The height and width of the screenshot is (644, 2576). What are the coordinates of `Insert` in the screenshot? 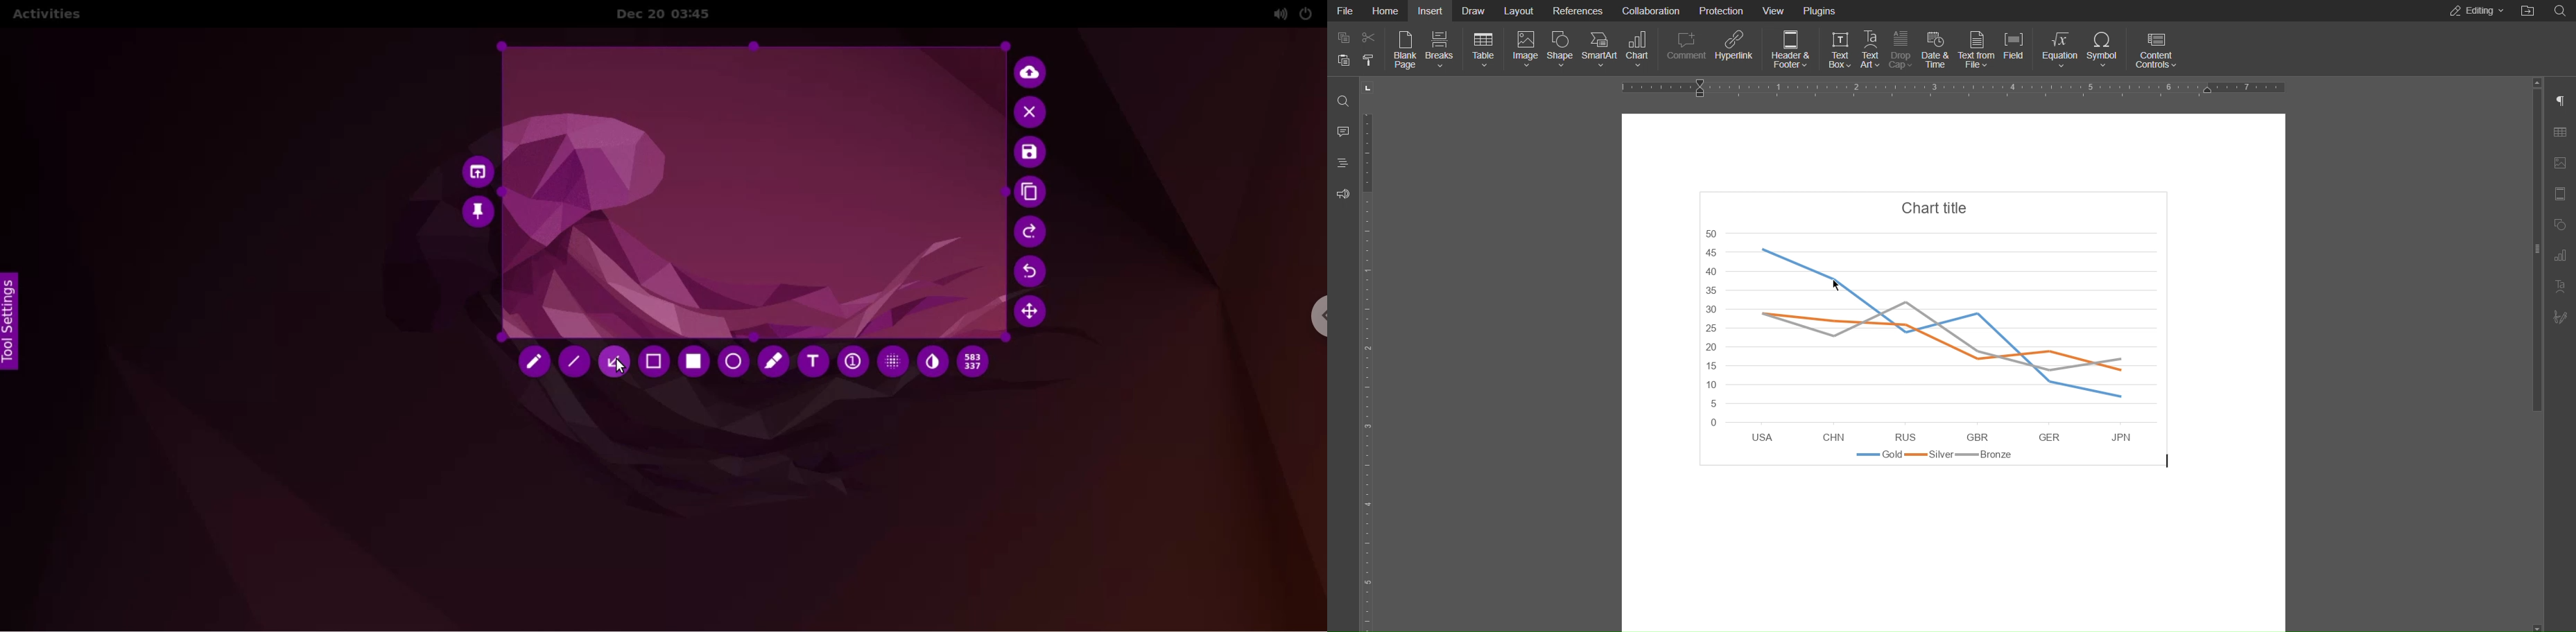 It's located at (1429, 11).